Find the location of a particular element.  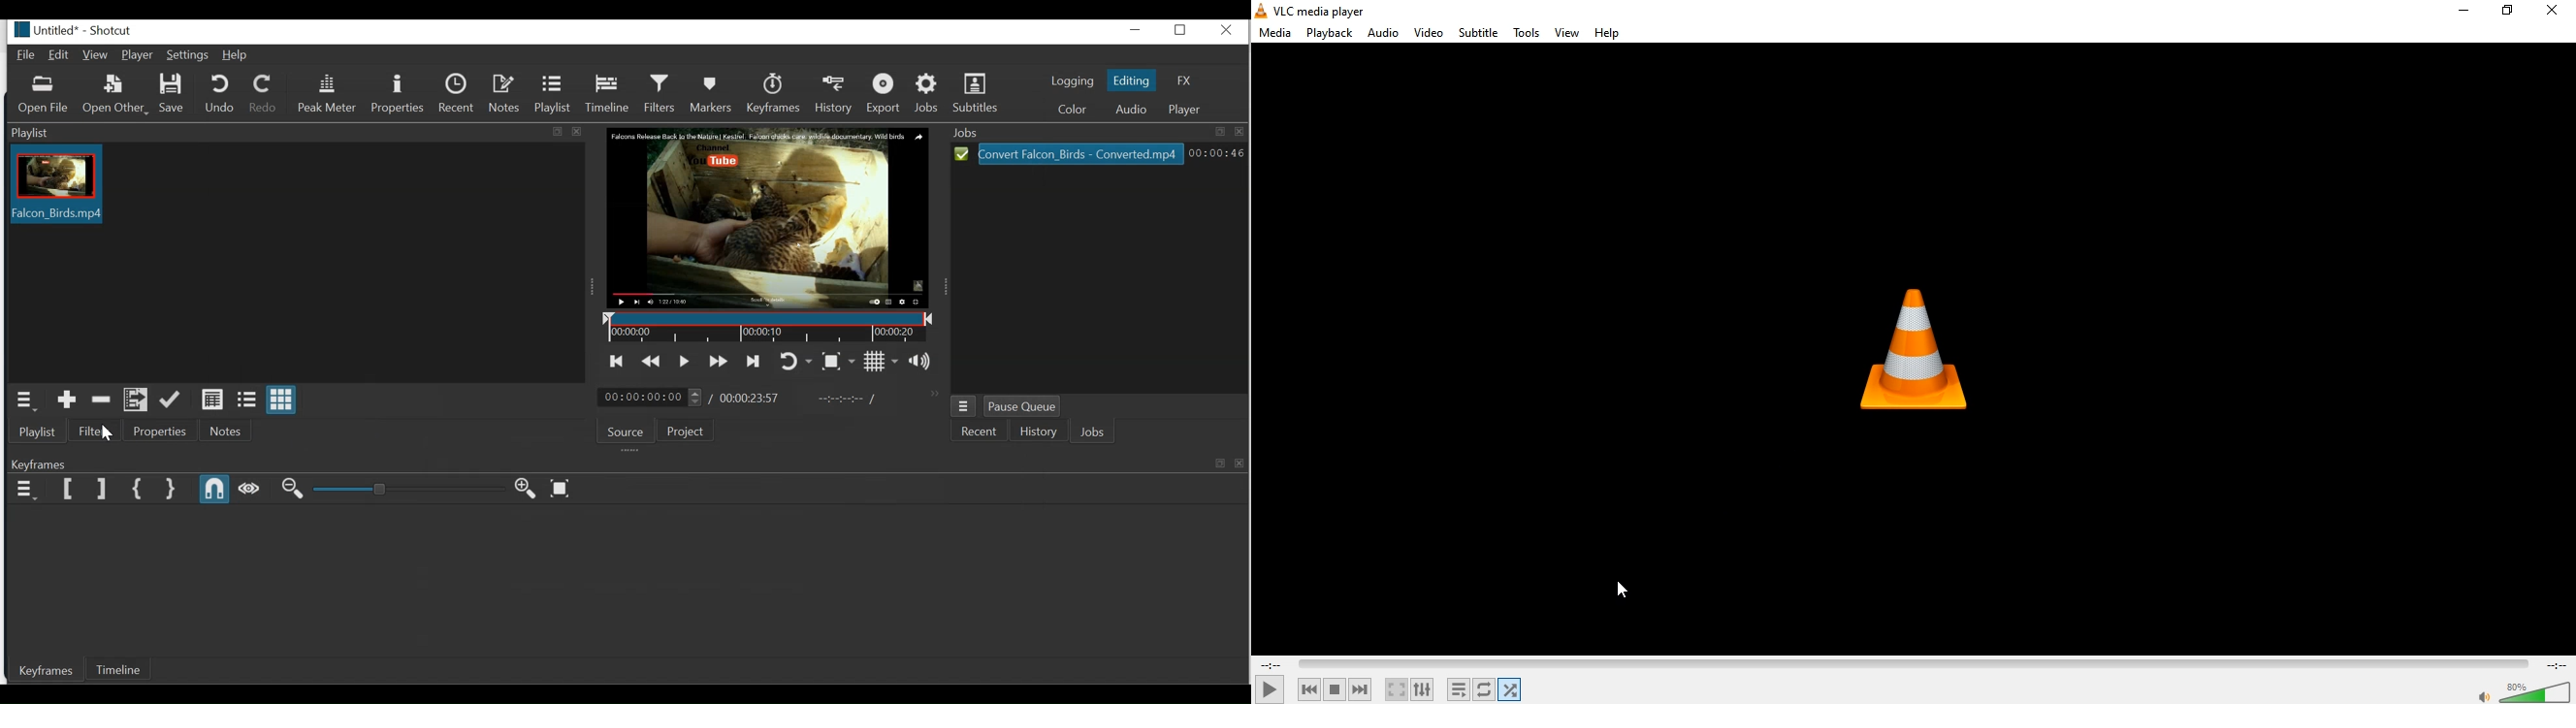

Add files to playlist is located at coordinates (135, 400).